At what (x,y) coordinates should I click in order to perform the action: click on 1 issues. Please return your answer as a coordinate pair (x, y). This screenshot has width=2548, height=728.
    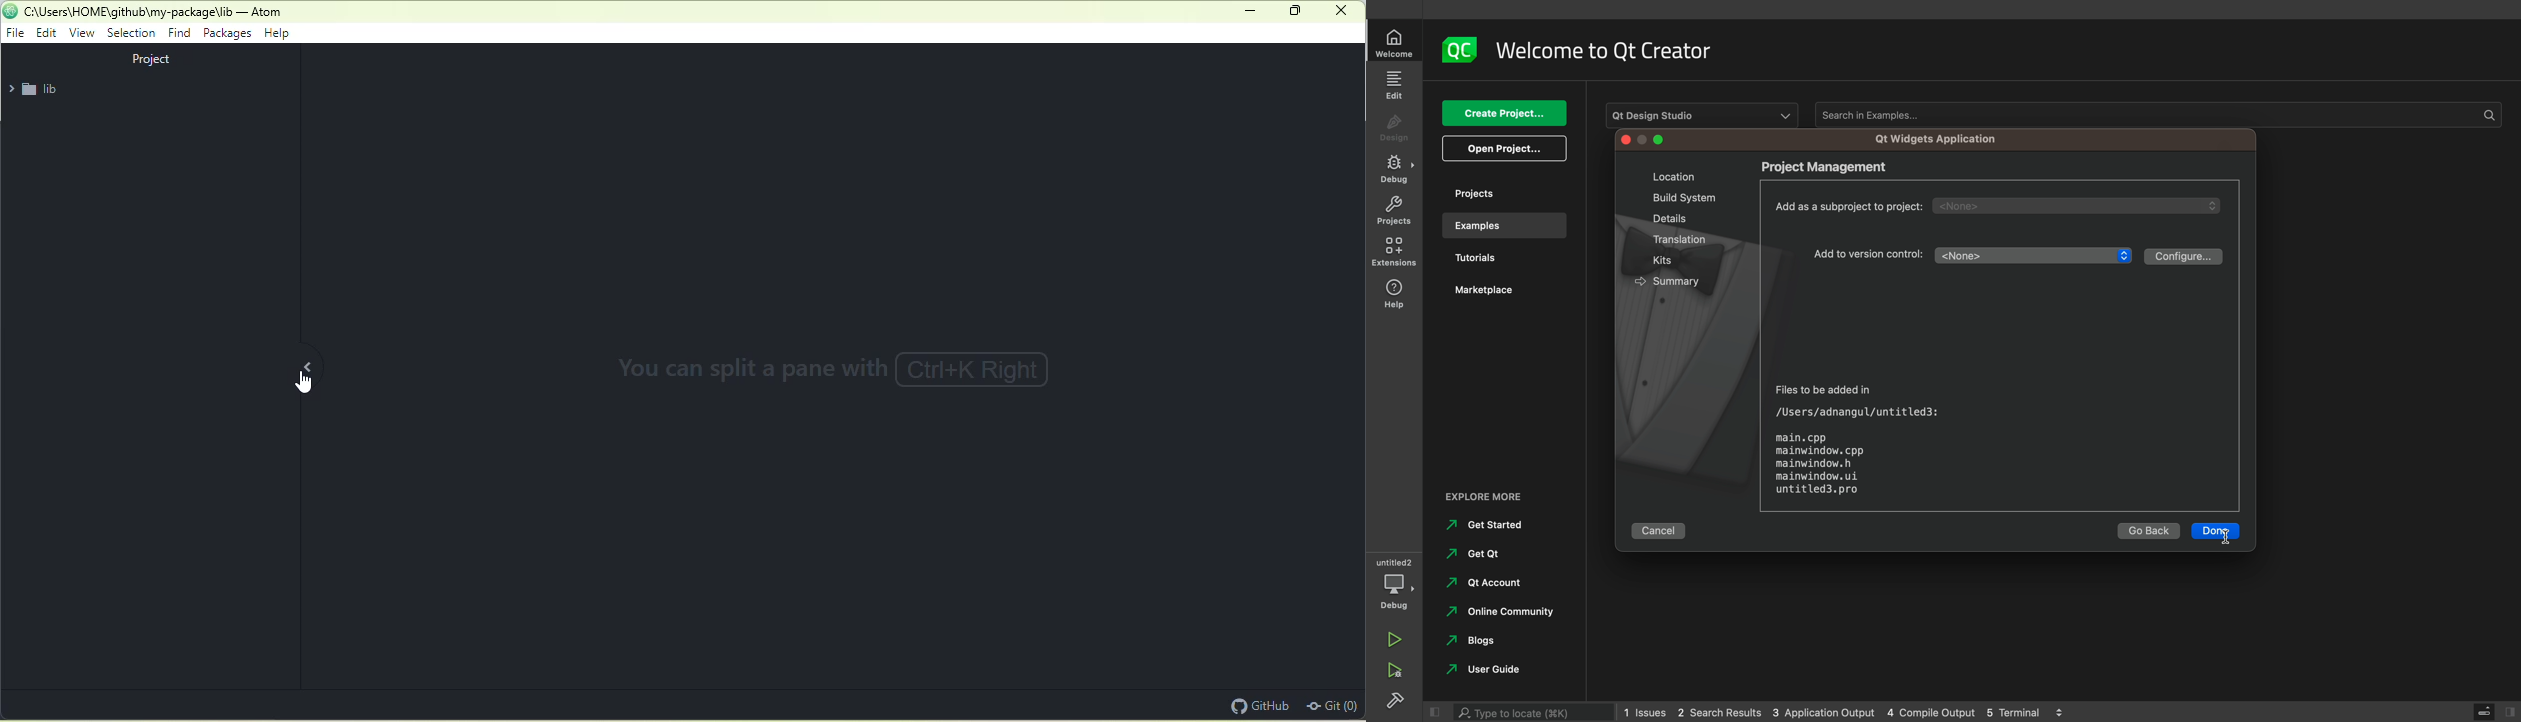
    Looking at the image, I should click on (1645, 710).